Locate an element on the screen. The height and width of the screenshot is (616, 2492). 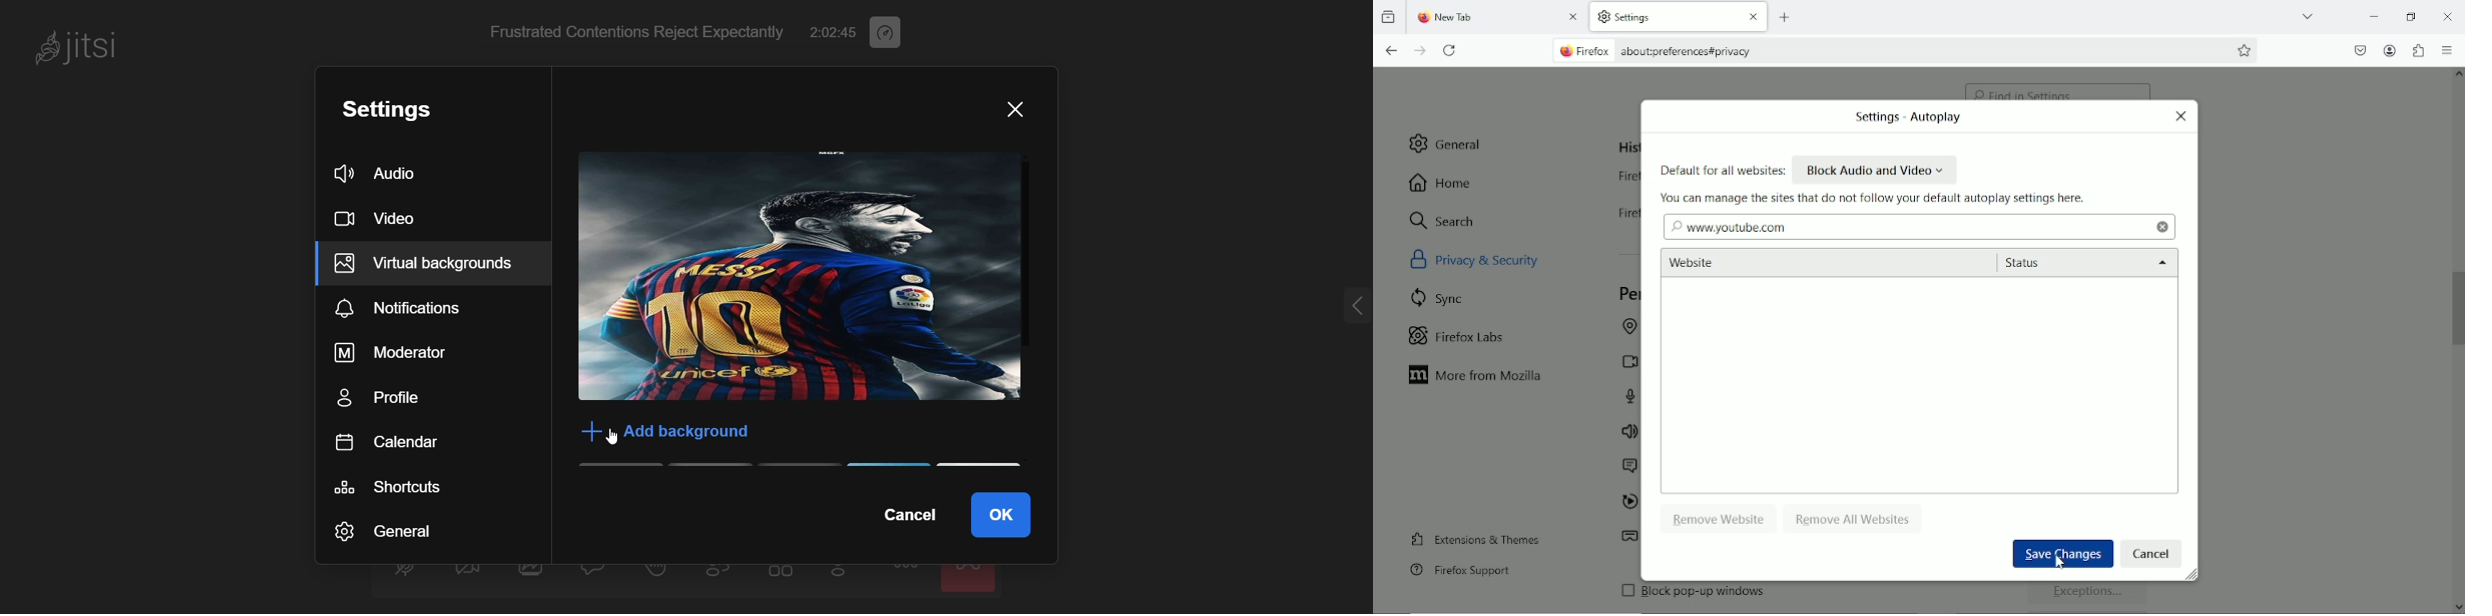
raise hand is located at coordinates (657, 575).